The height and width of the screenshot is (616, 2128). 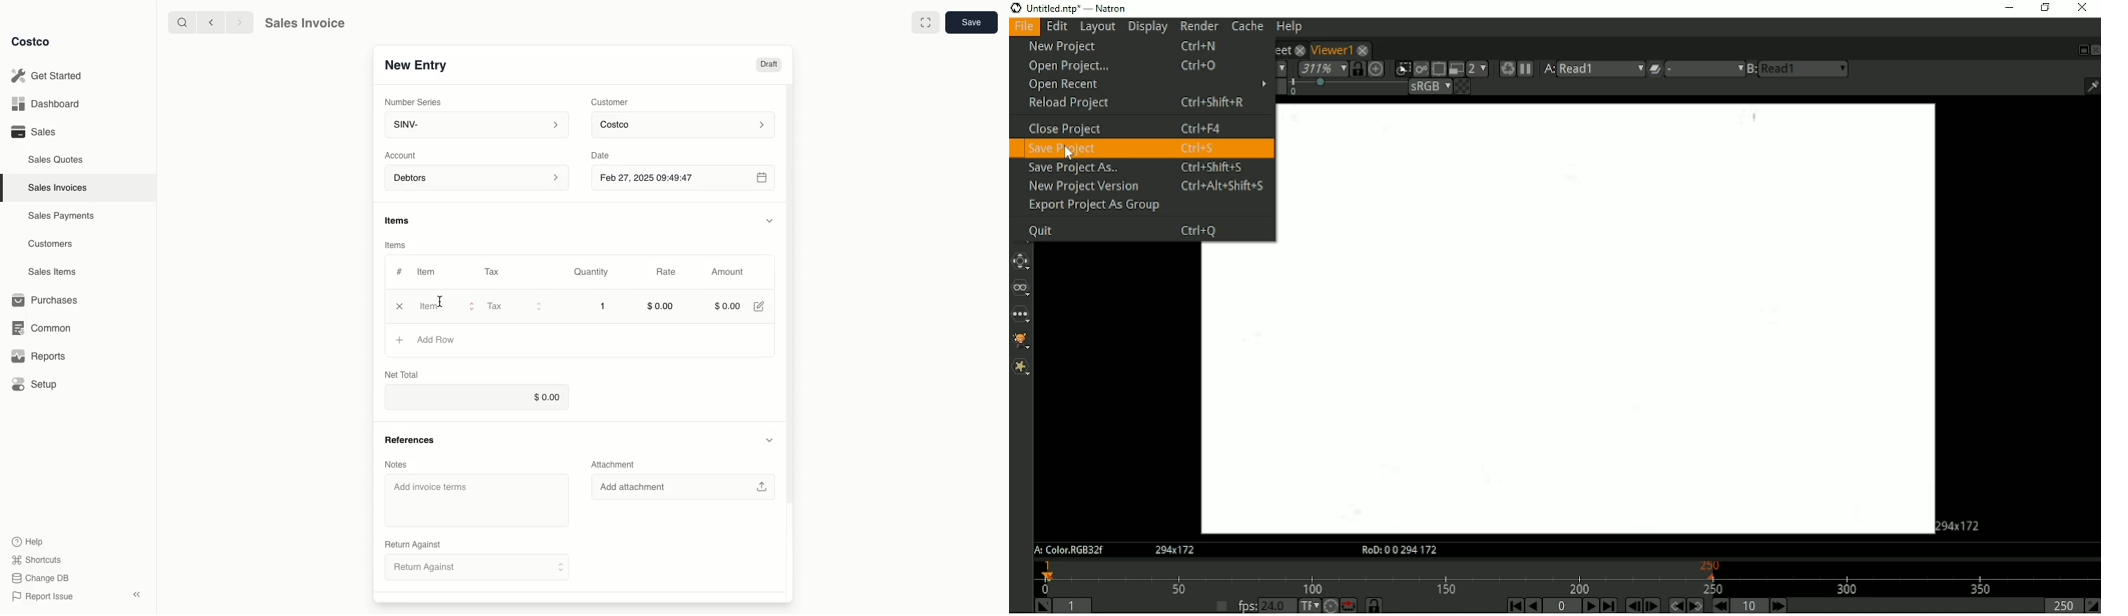 I want to click on Reports, so click(x=36, y=356).